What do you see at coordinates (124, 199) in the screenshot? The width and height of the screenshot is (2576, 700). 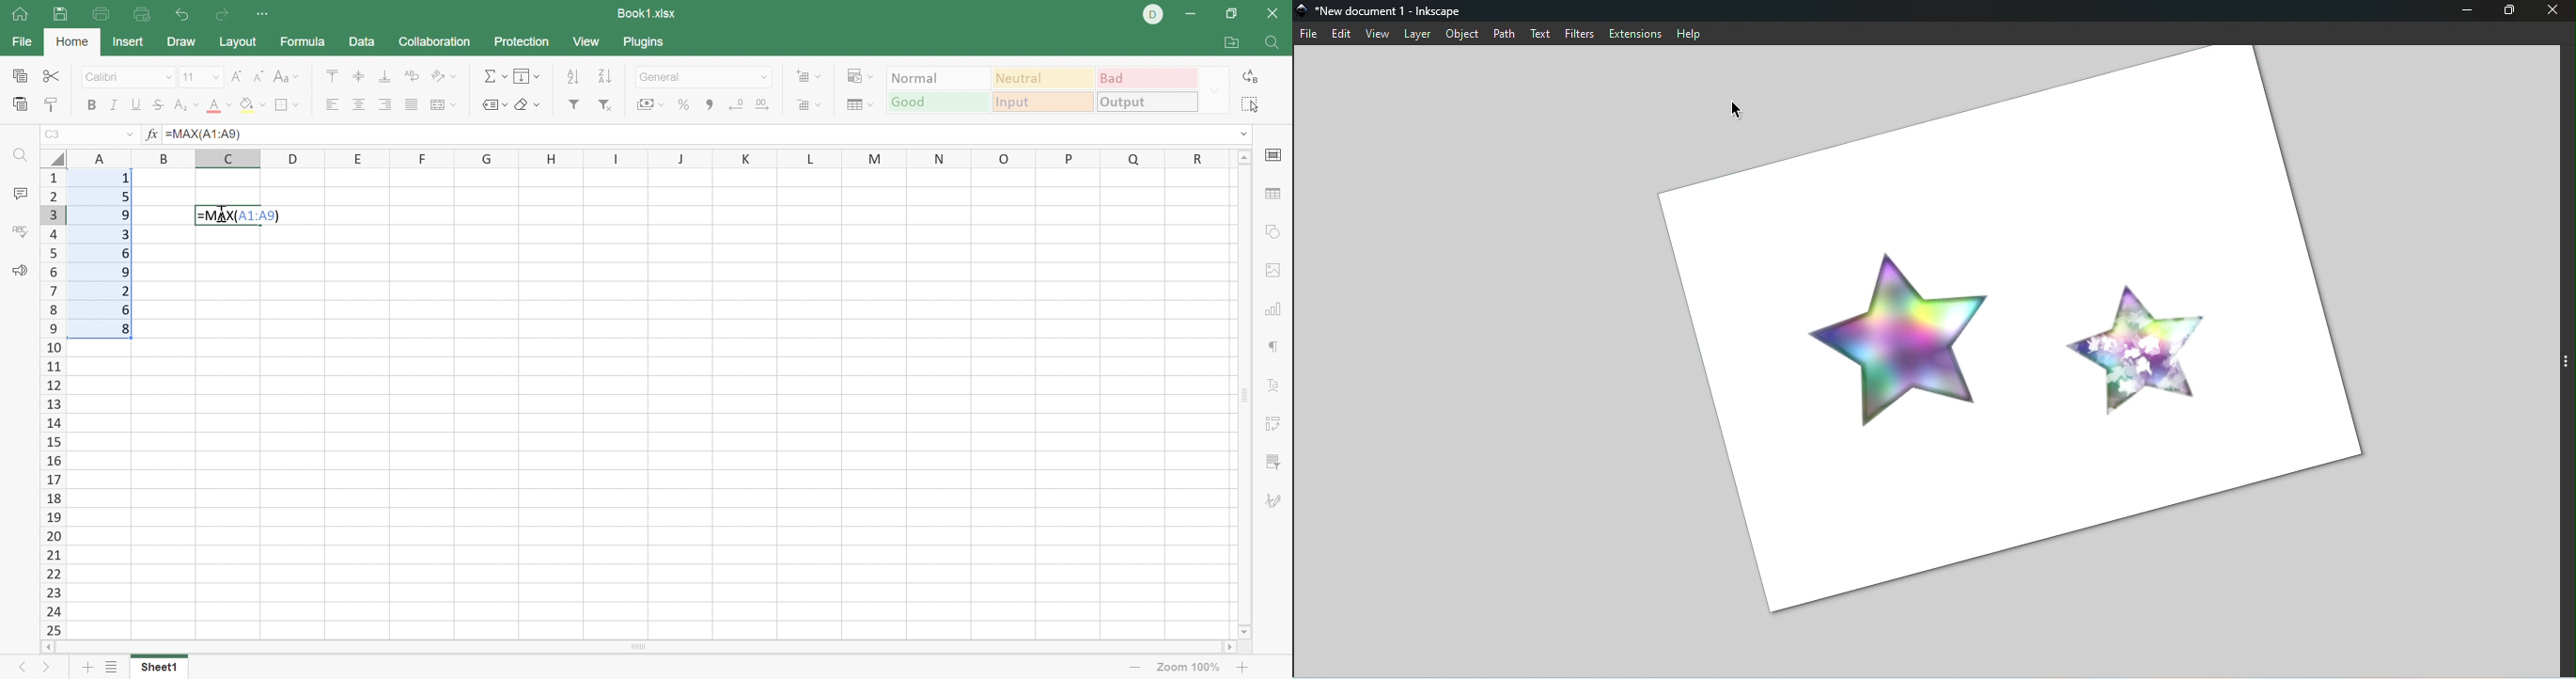 I see `5` at bounding box center [124, 199].